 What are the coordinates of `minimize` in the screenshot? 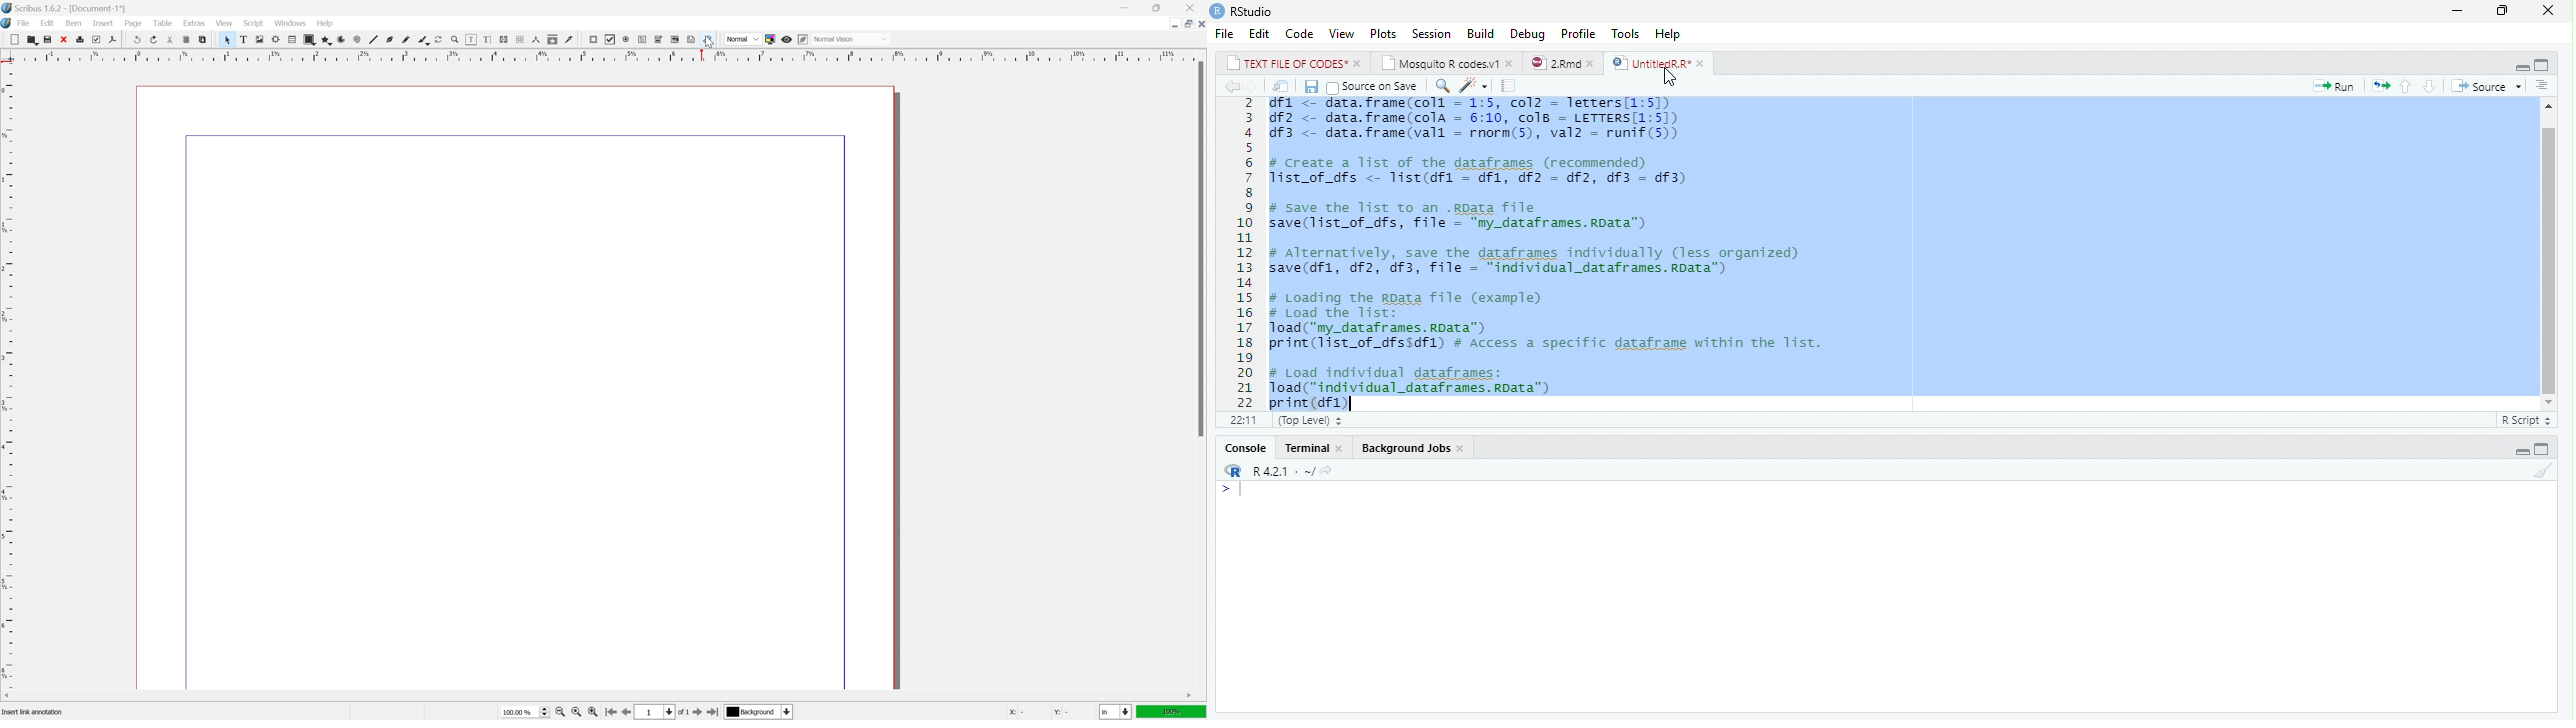 It's located at (1172, 25).